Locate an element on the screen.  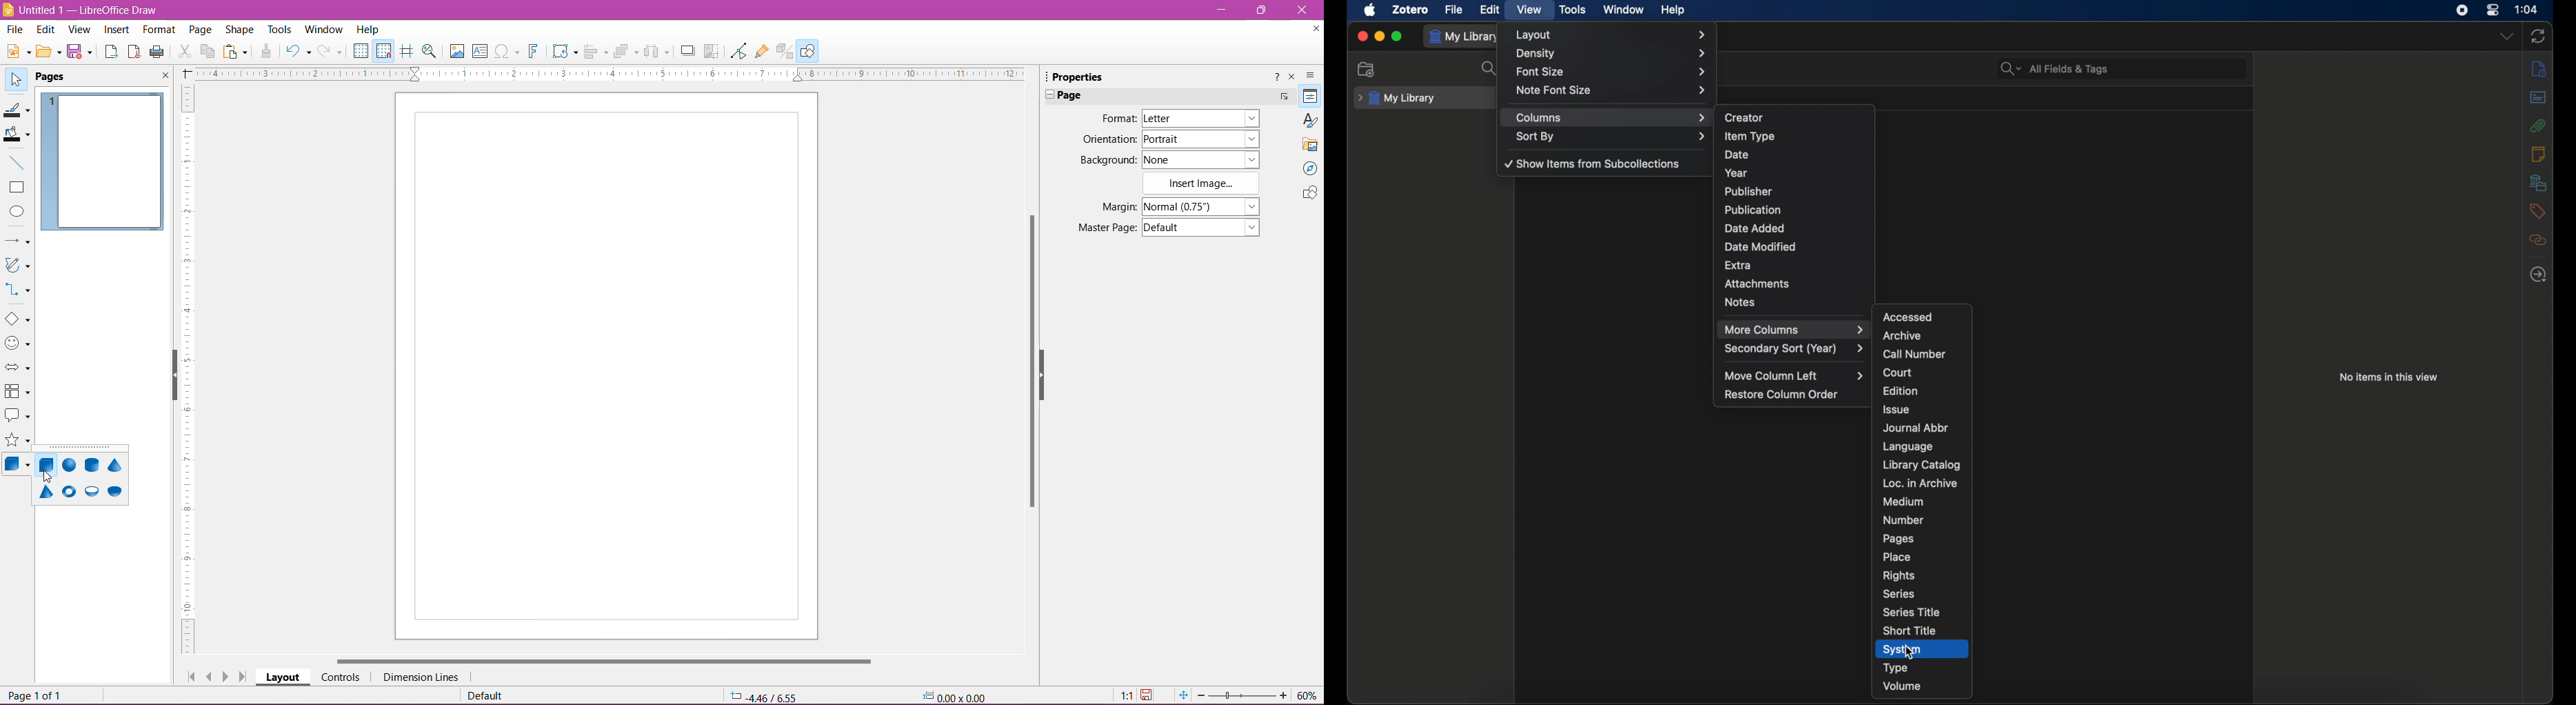
sort by is located at coordinates (1610, 136).